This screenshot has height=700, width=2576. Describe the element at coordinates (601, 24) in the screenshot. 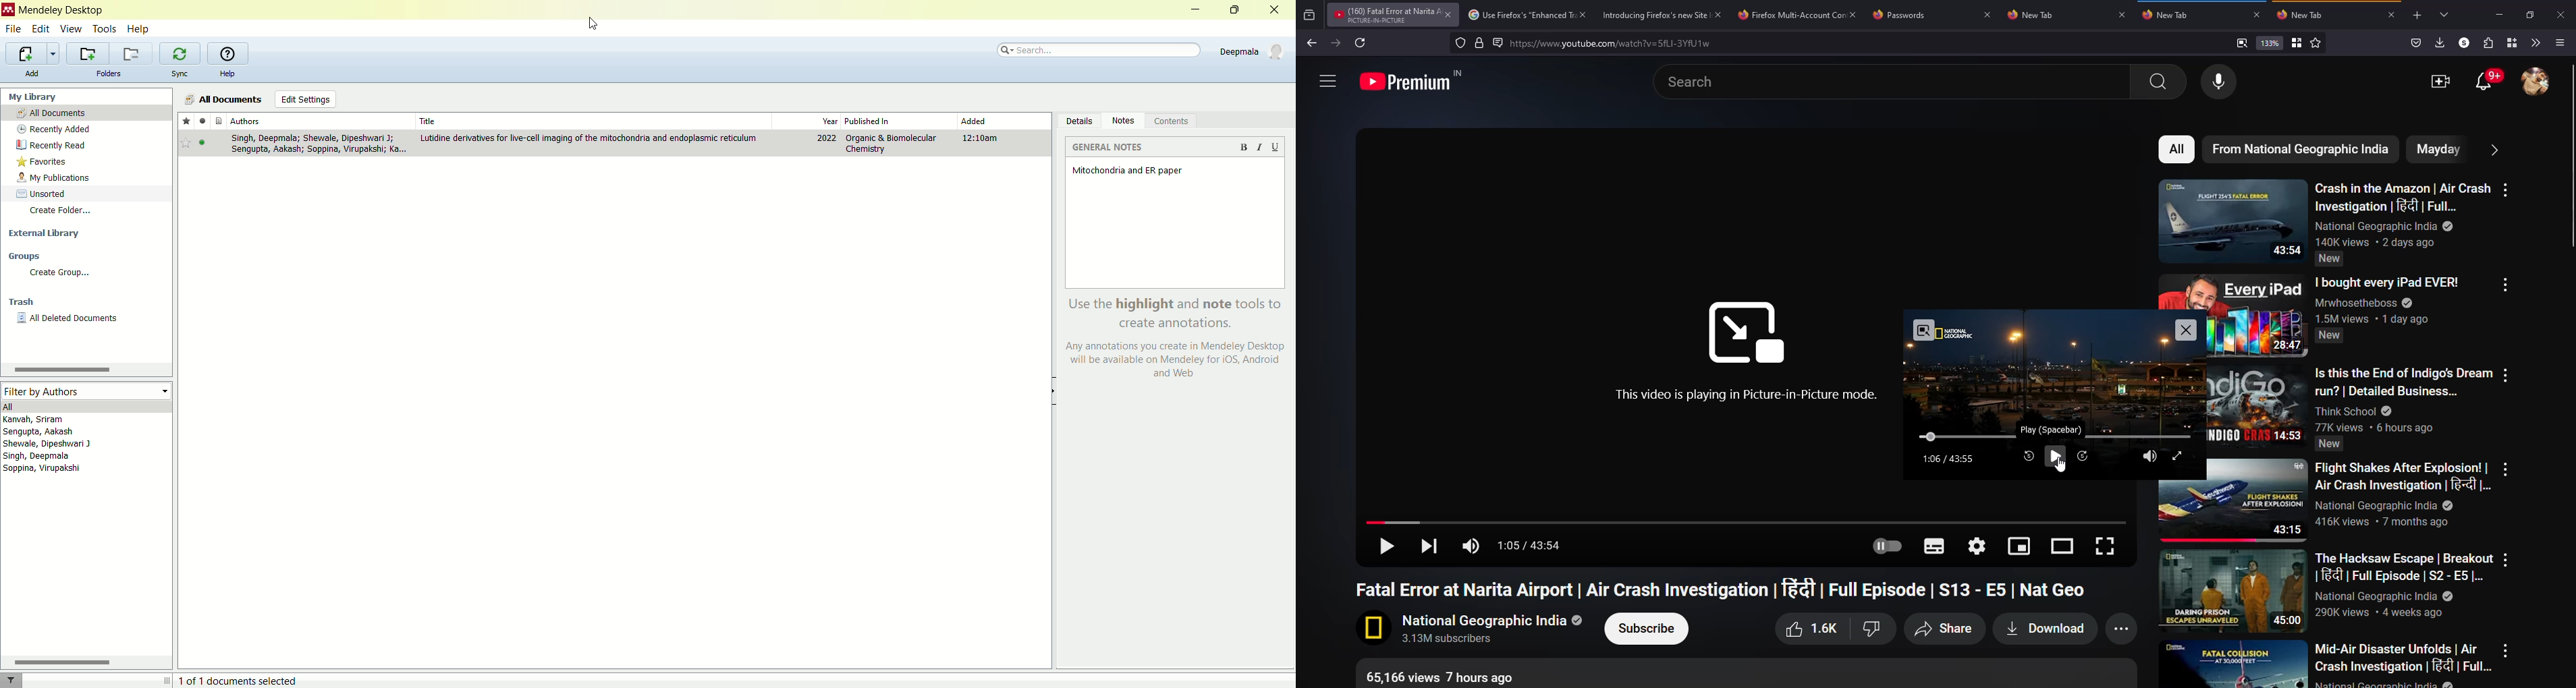

I see `Cursor` at that location.